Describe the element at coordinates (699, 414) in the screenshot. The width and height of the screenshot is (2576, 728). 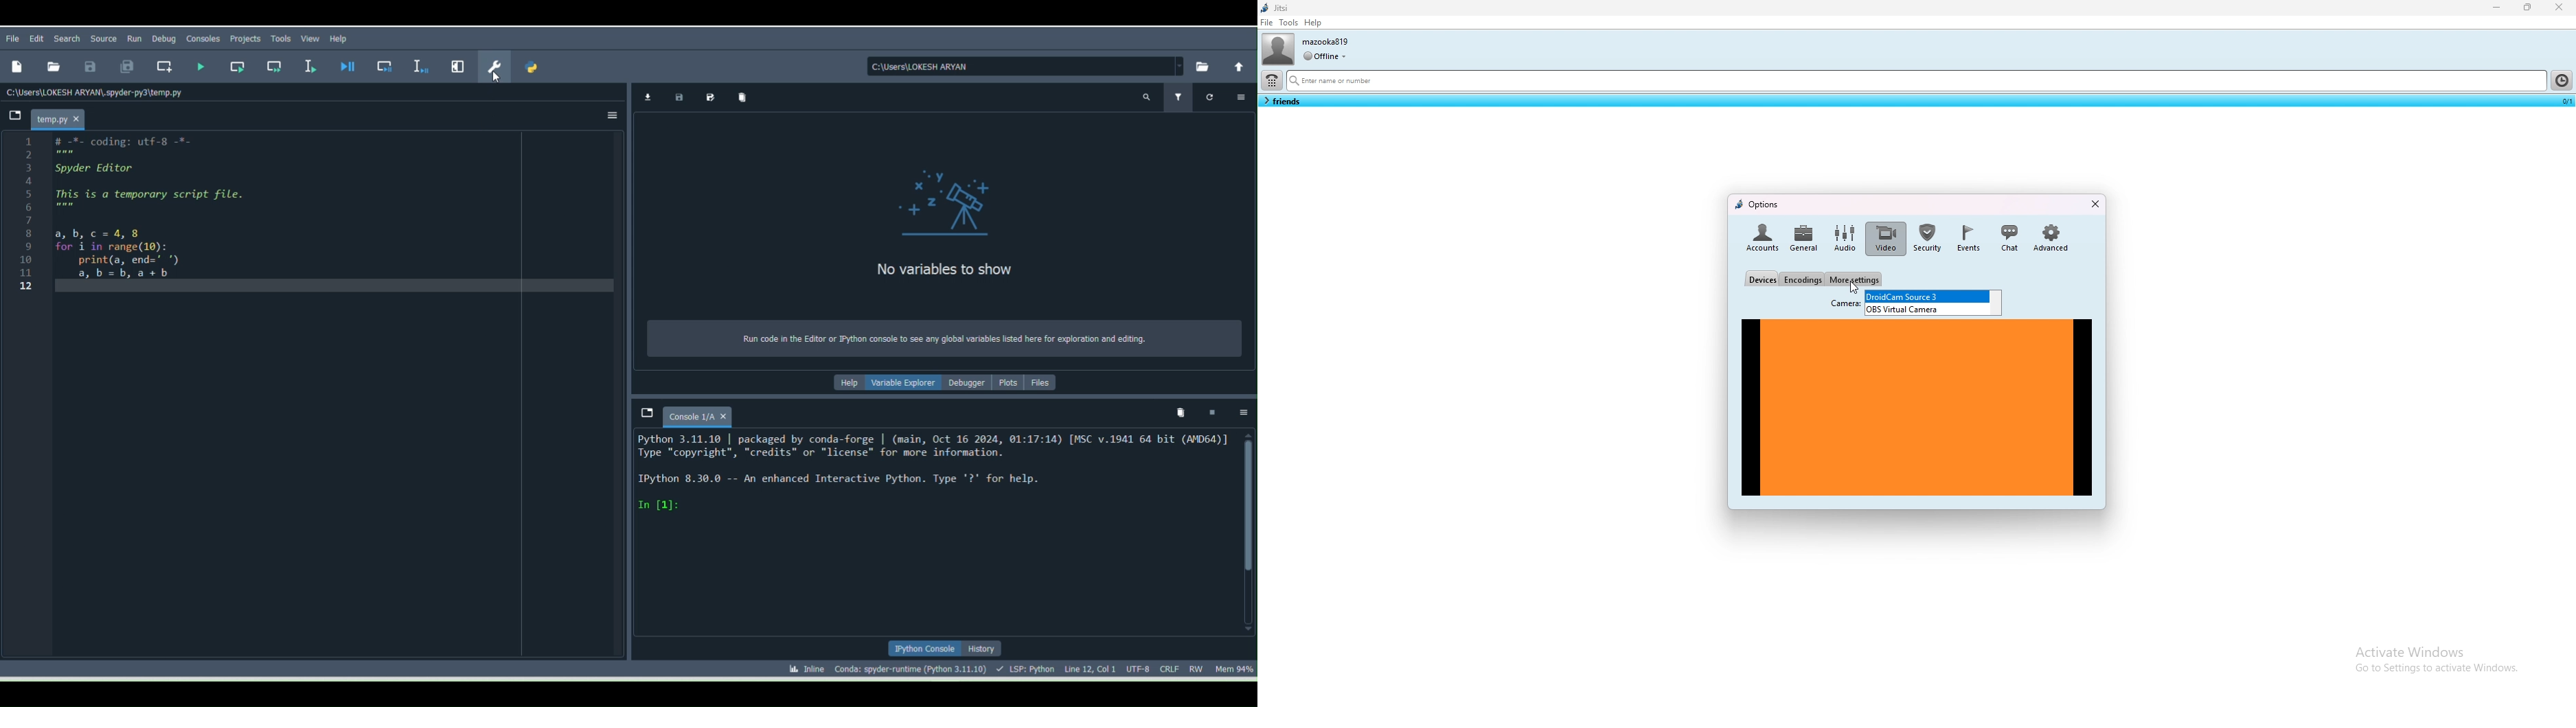
I see `Console ` at that location.